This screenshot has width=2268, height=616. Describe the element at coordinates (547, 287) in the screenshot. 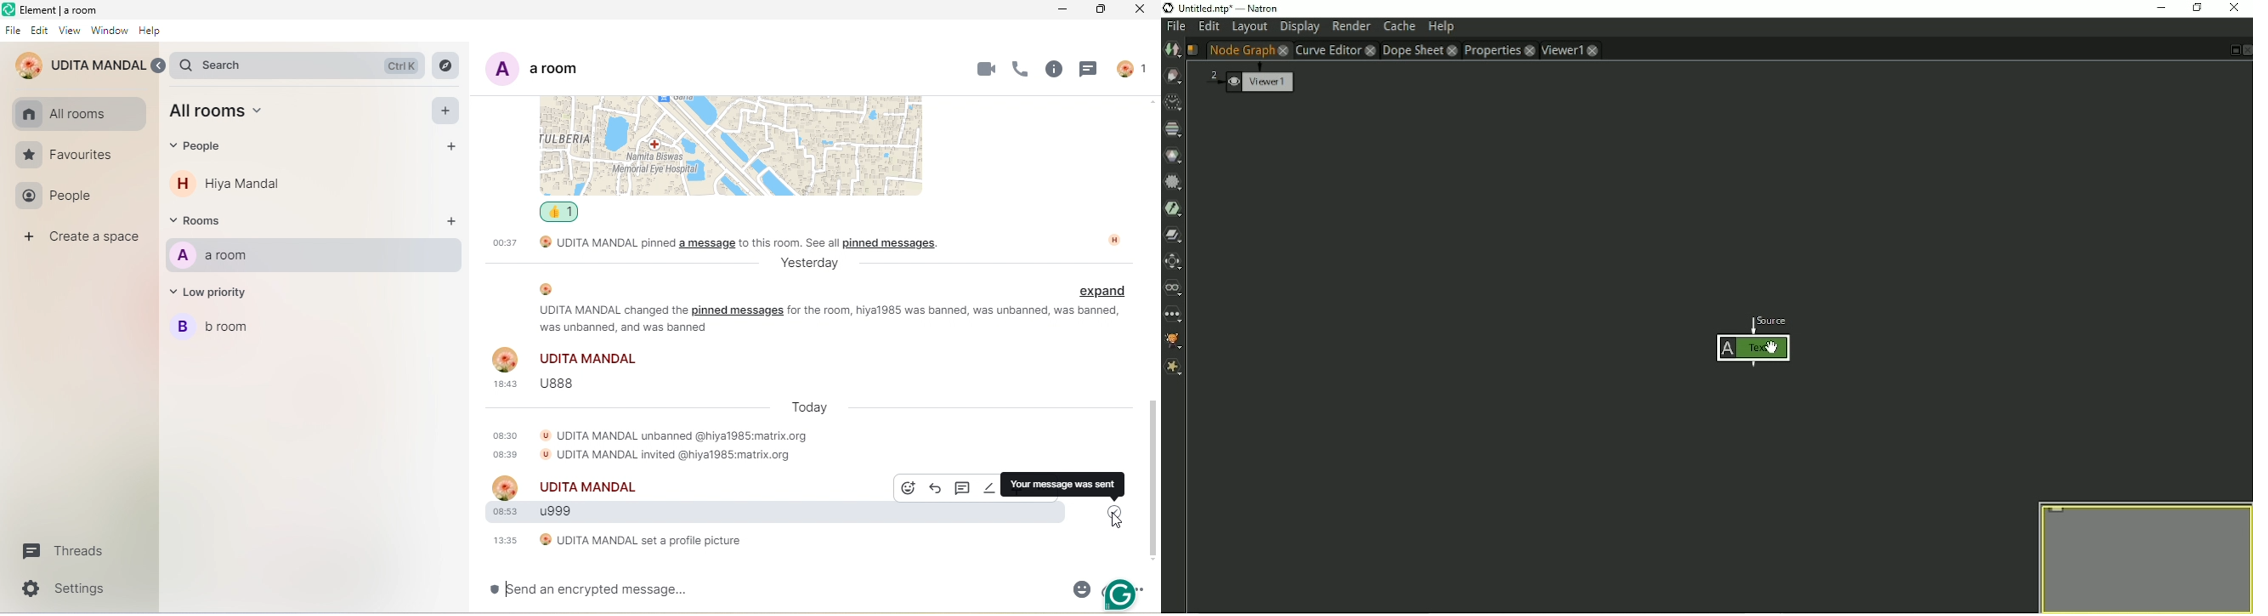

I see `image profile` at that location.